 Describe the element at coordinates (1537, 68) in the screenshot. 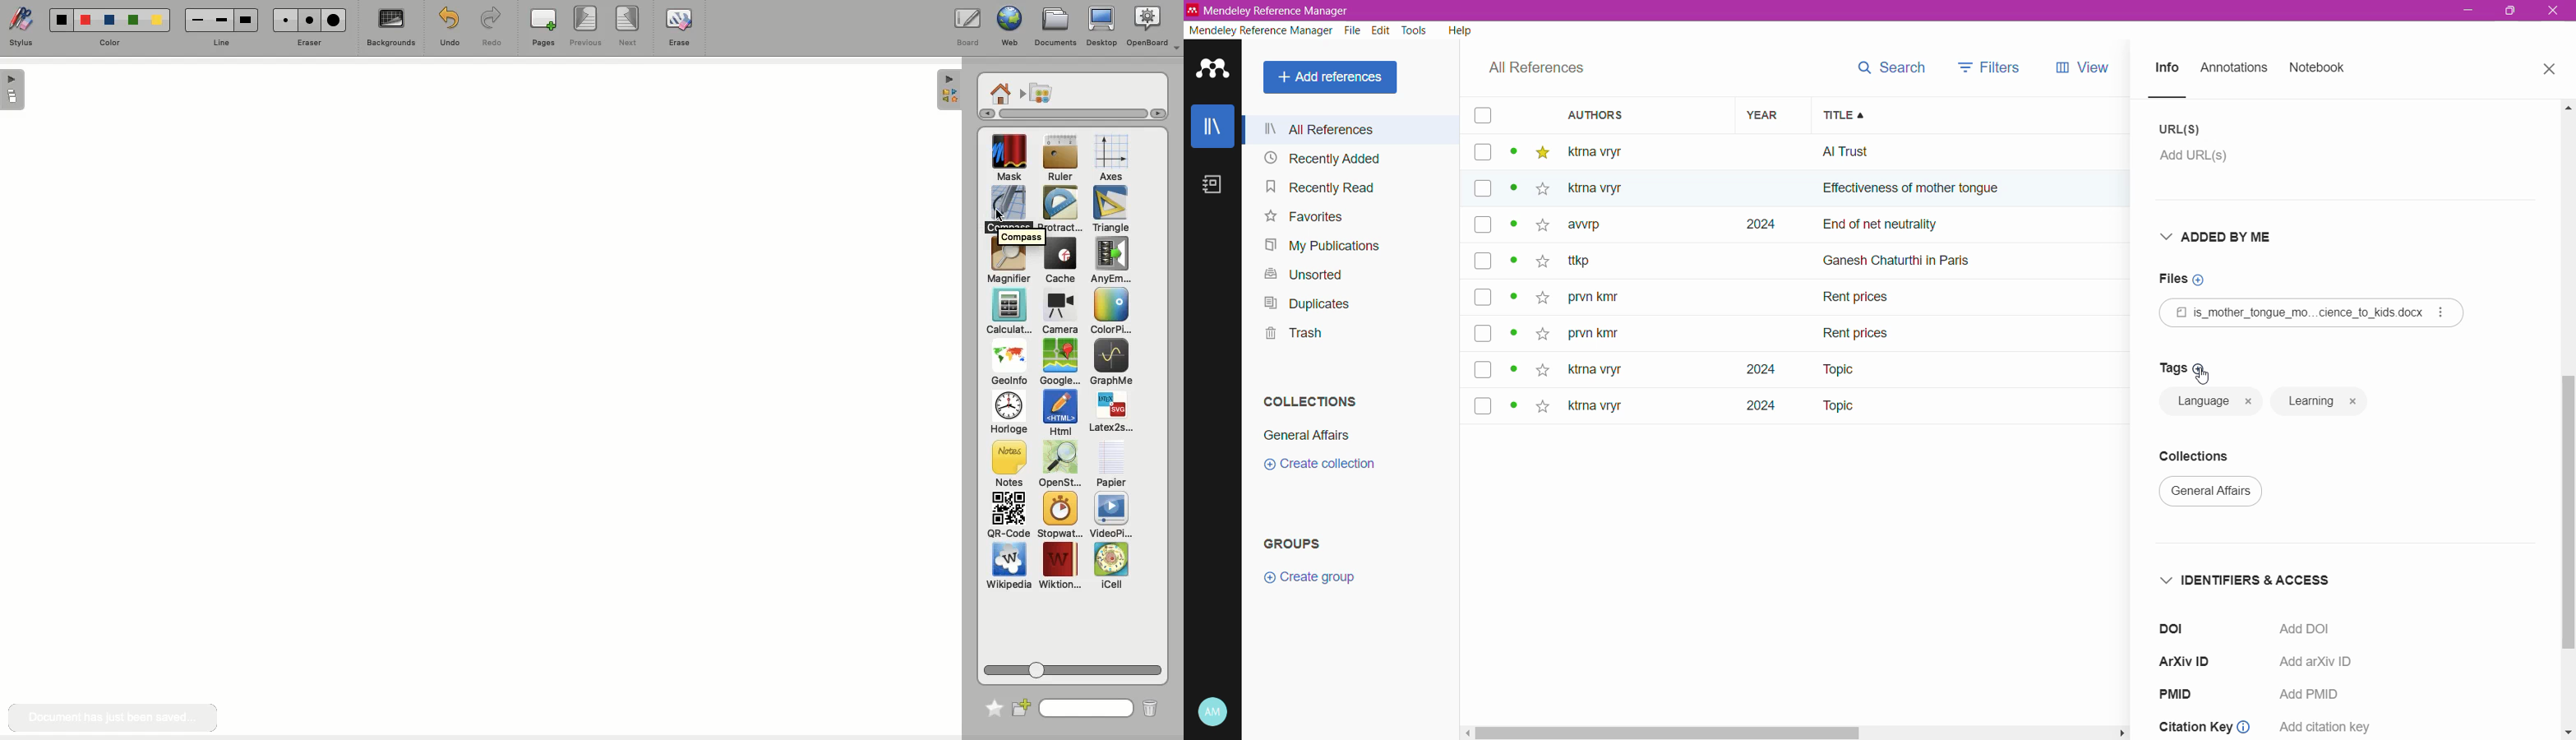

I see `All References` at that location.